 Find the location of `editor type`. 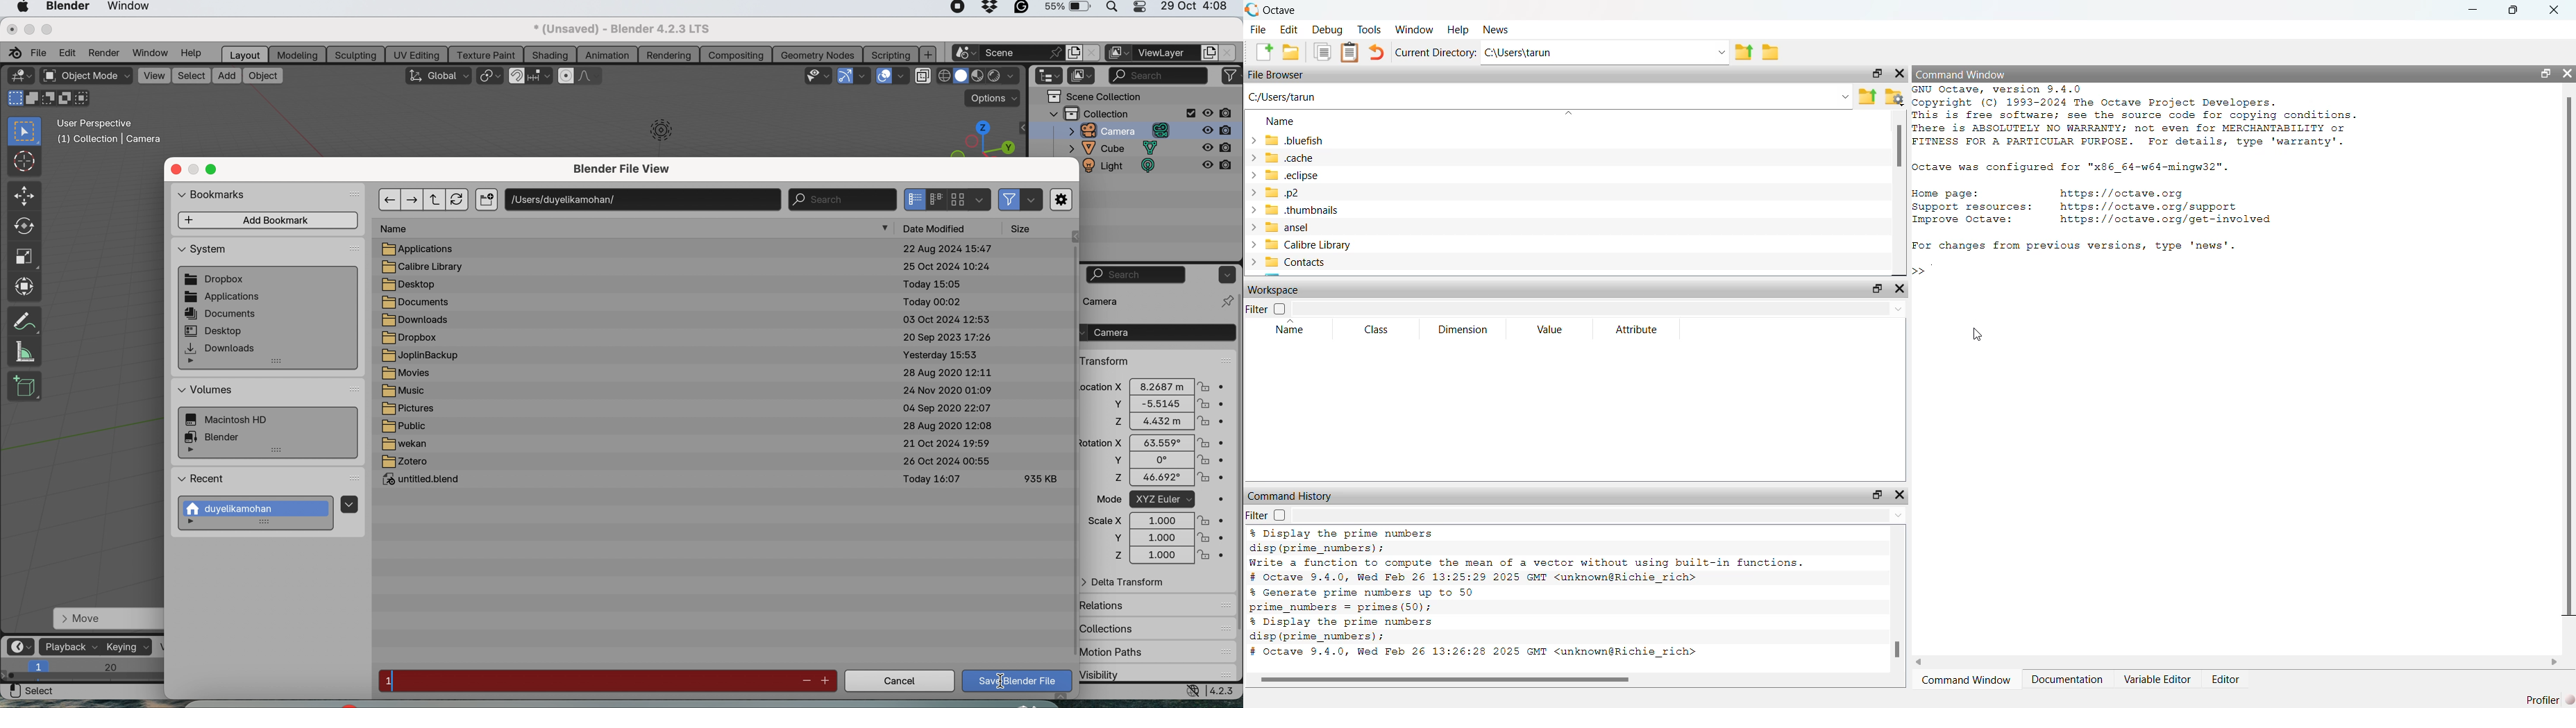

editor type is located at coordinates (1050, 76).